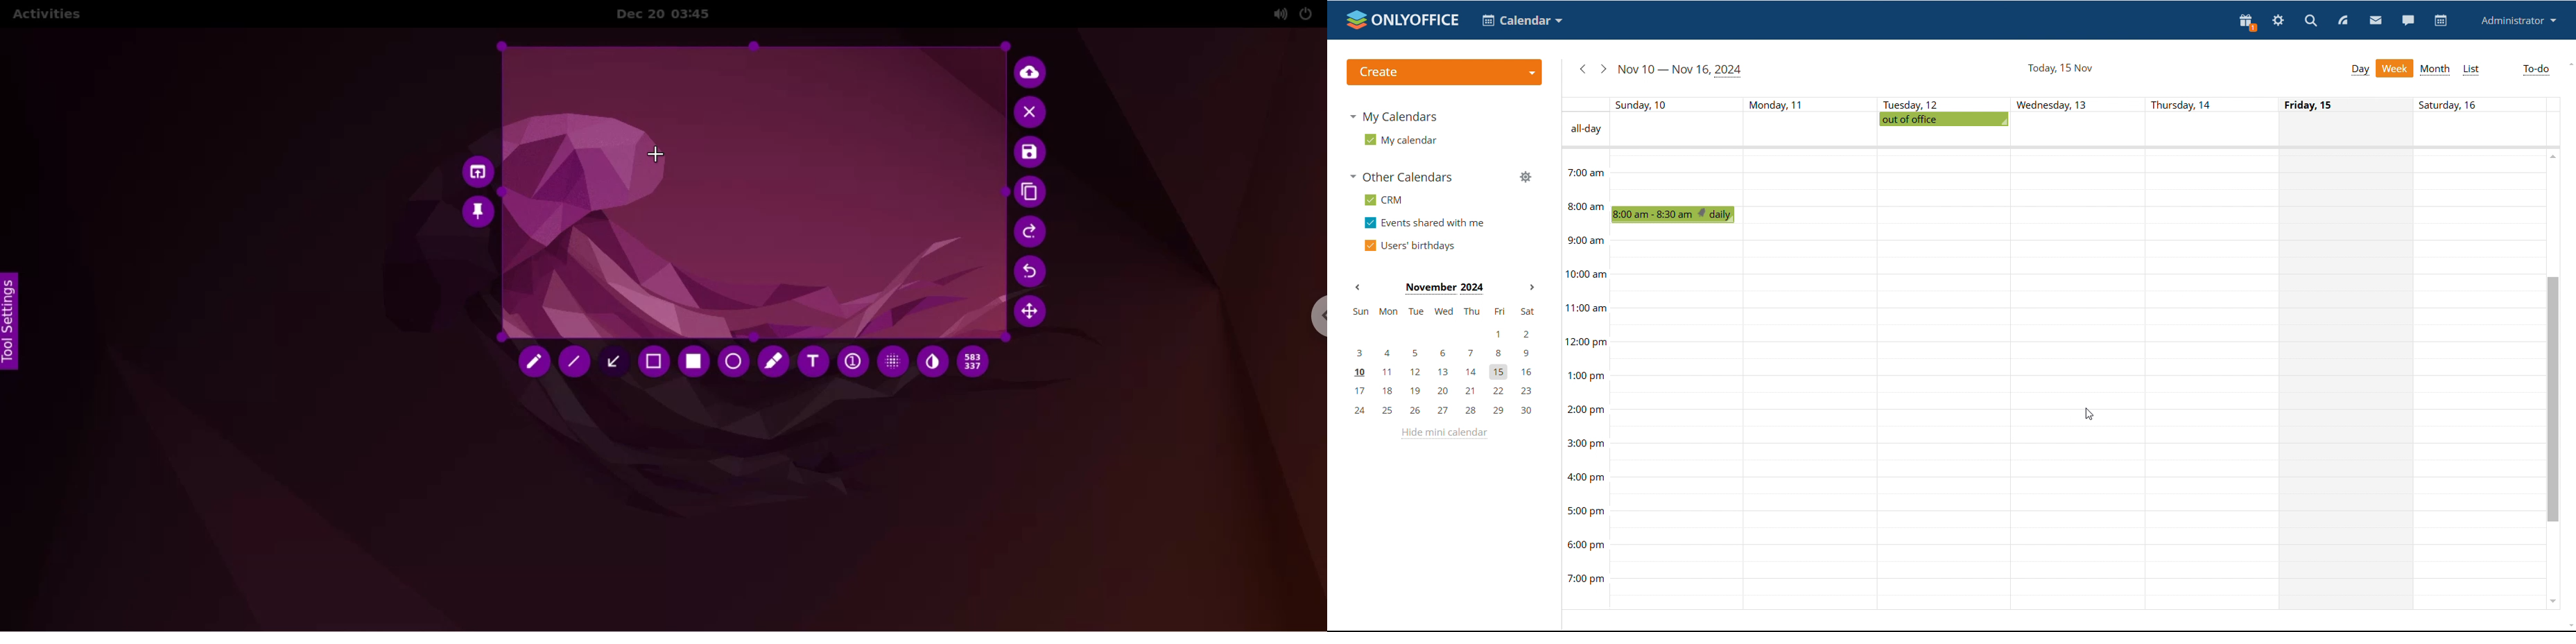 The height and width of the screenshot is (644, 2576). What do you see at coordinates (1401, 140) in the screenshot?
I see `my calendar` at bounding box center [1401, 140].